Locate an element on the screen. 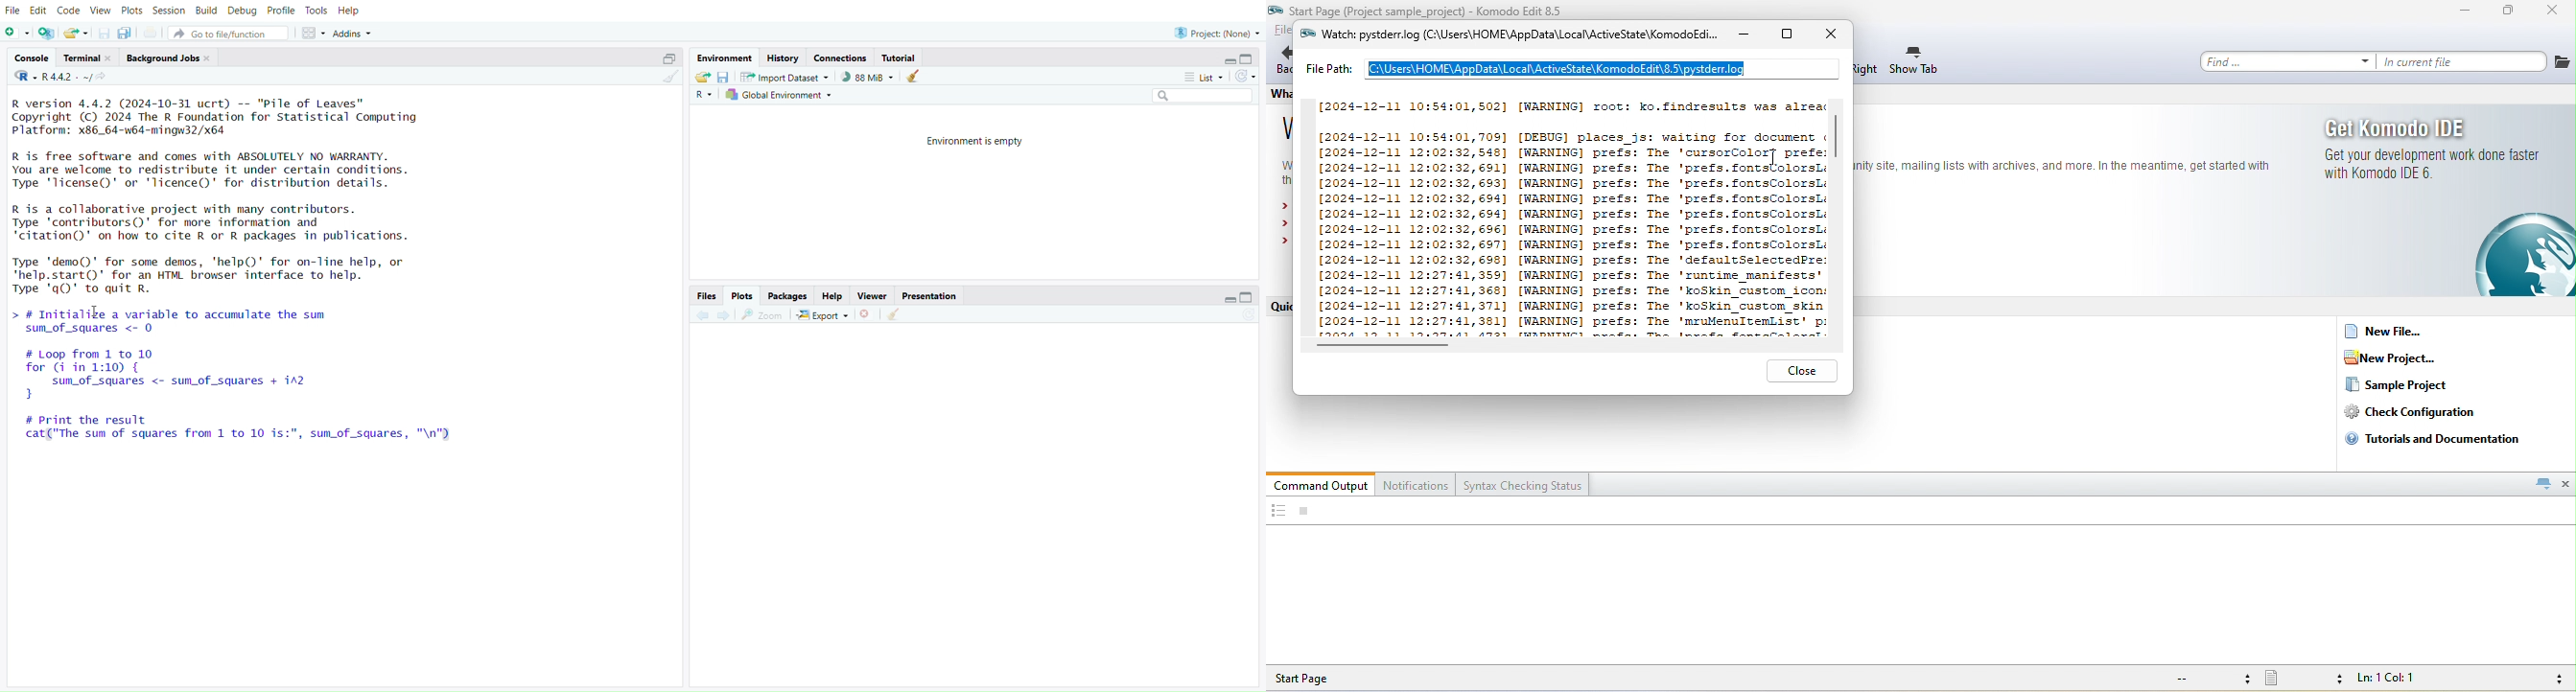  expand is located at coordinates (1227, 60).